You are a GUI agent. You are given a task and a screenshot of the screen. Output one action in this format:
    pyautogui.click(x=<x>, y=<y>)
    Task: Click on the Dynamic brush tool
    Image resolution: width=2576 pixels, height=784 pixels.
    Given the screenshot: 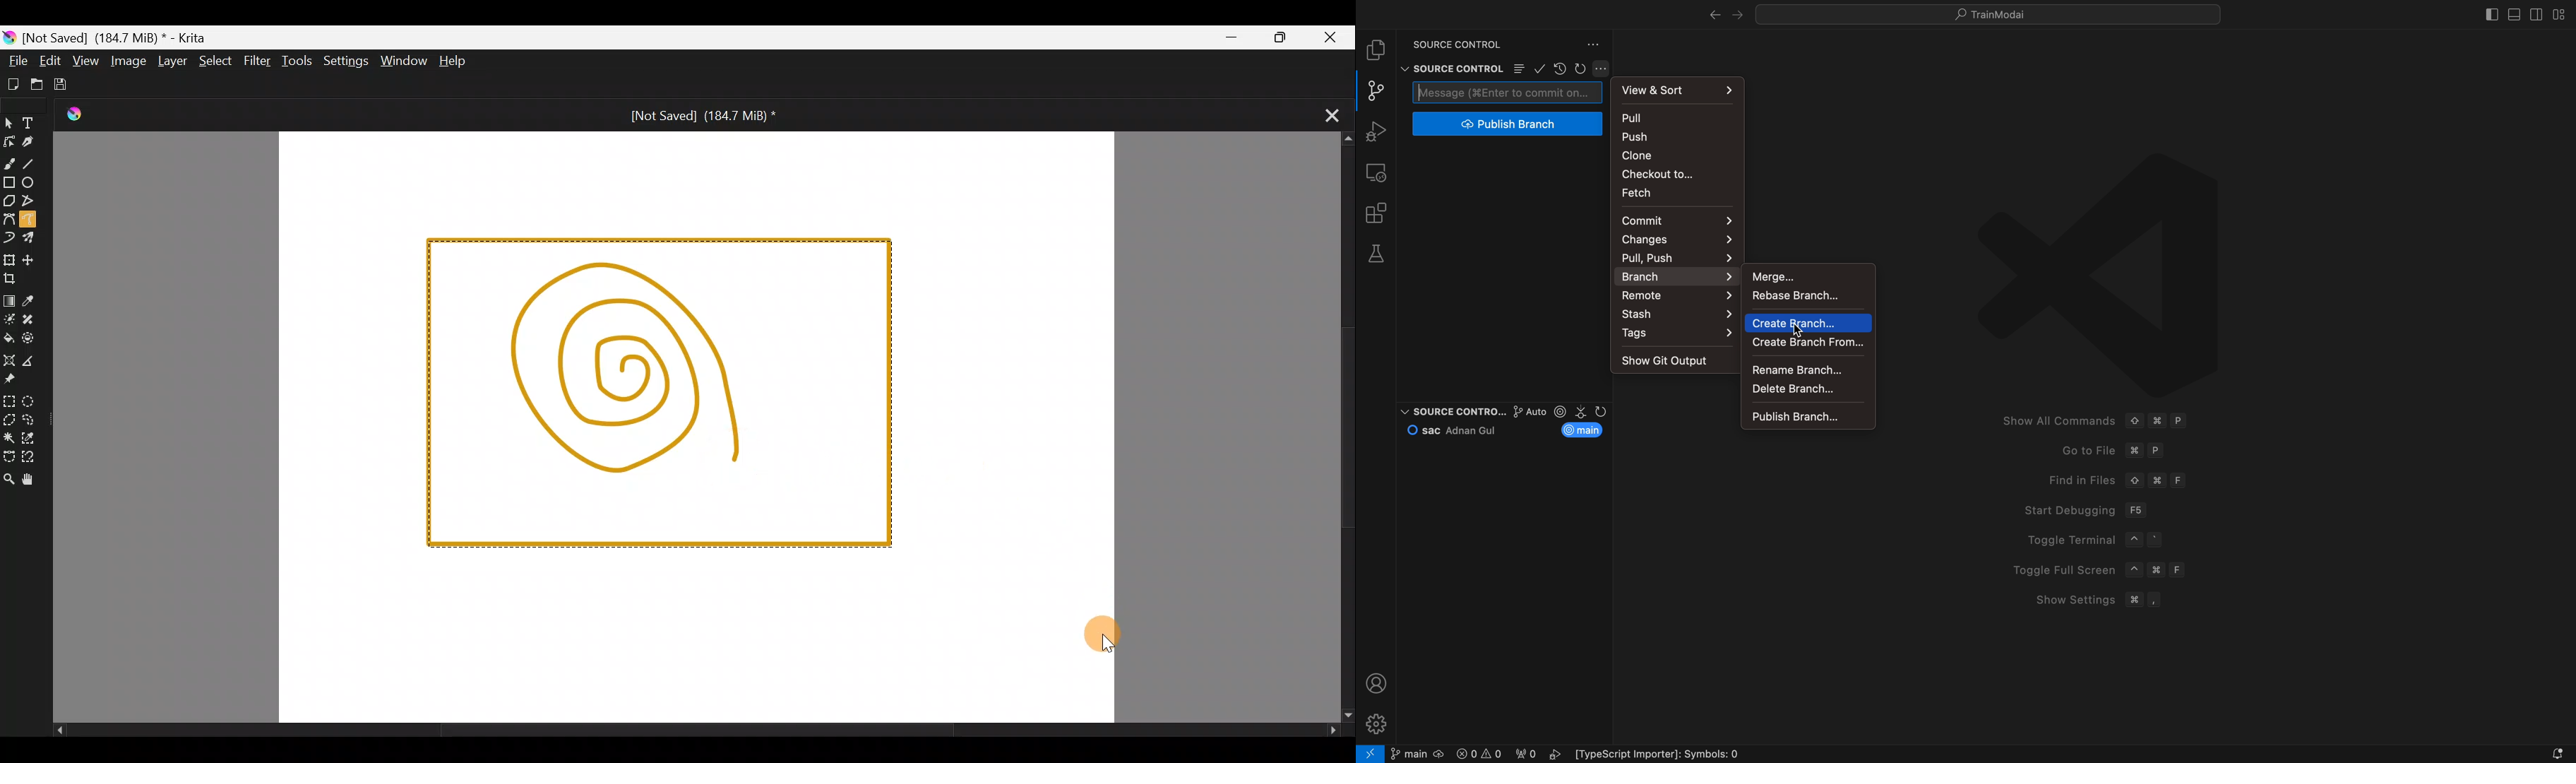 What is the action you would take?
    pyautogui.click(x=9, y=238)
    